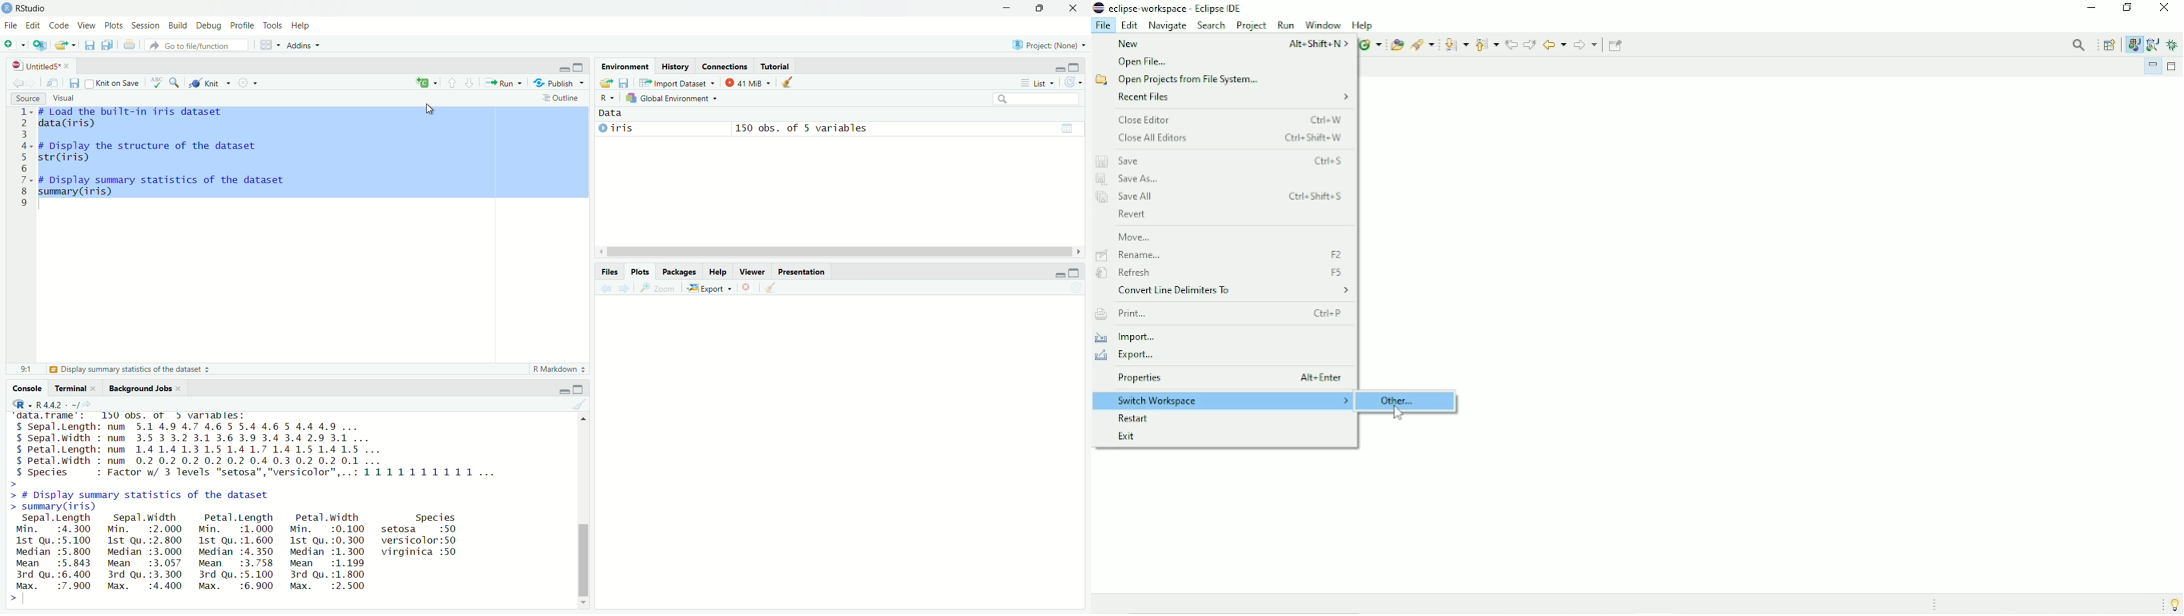 The height and width of the screenshot is (616, 2184). What do you see at coordinates (53, 404) in the screenshot?
I see `R 4.4.2 - ~/` at bounding box center [53, 404].